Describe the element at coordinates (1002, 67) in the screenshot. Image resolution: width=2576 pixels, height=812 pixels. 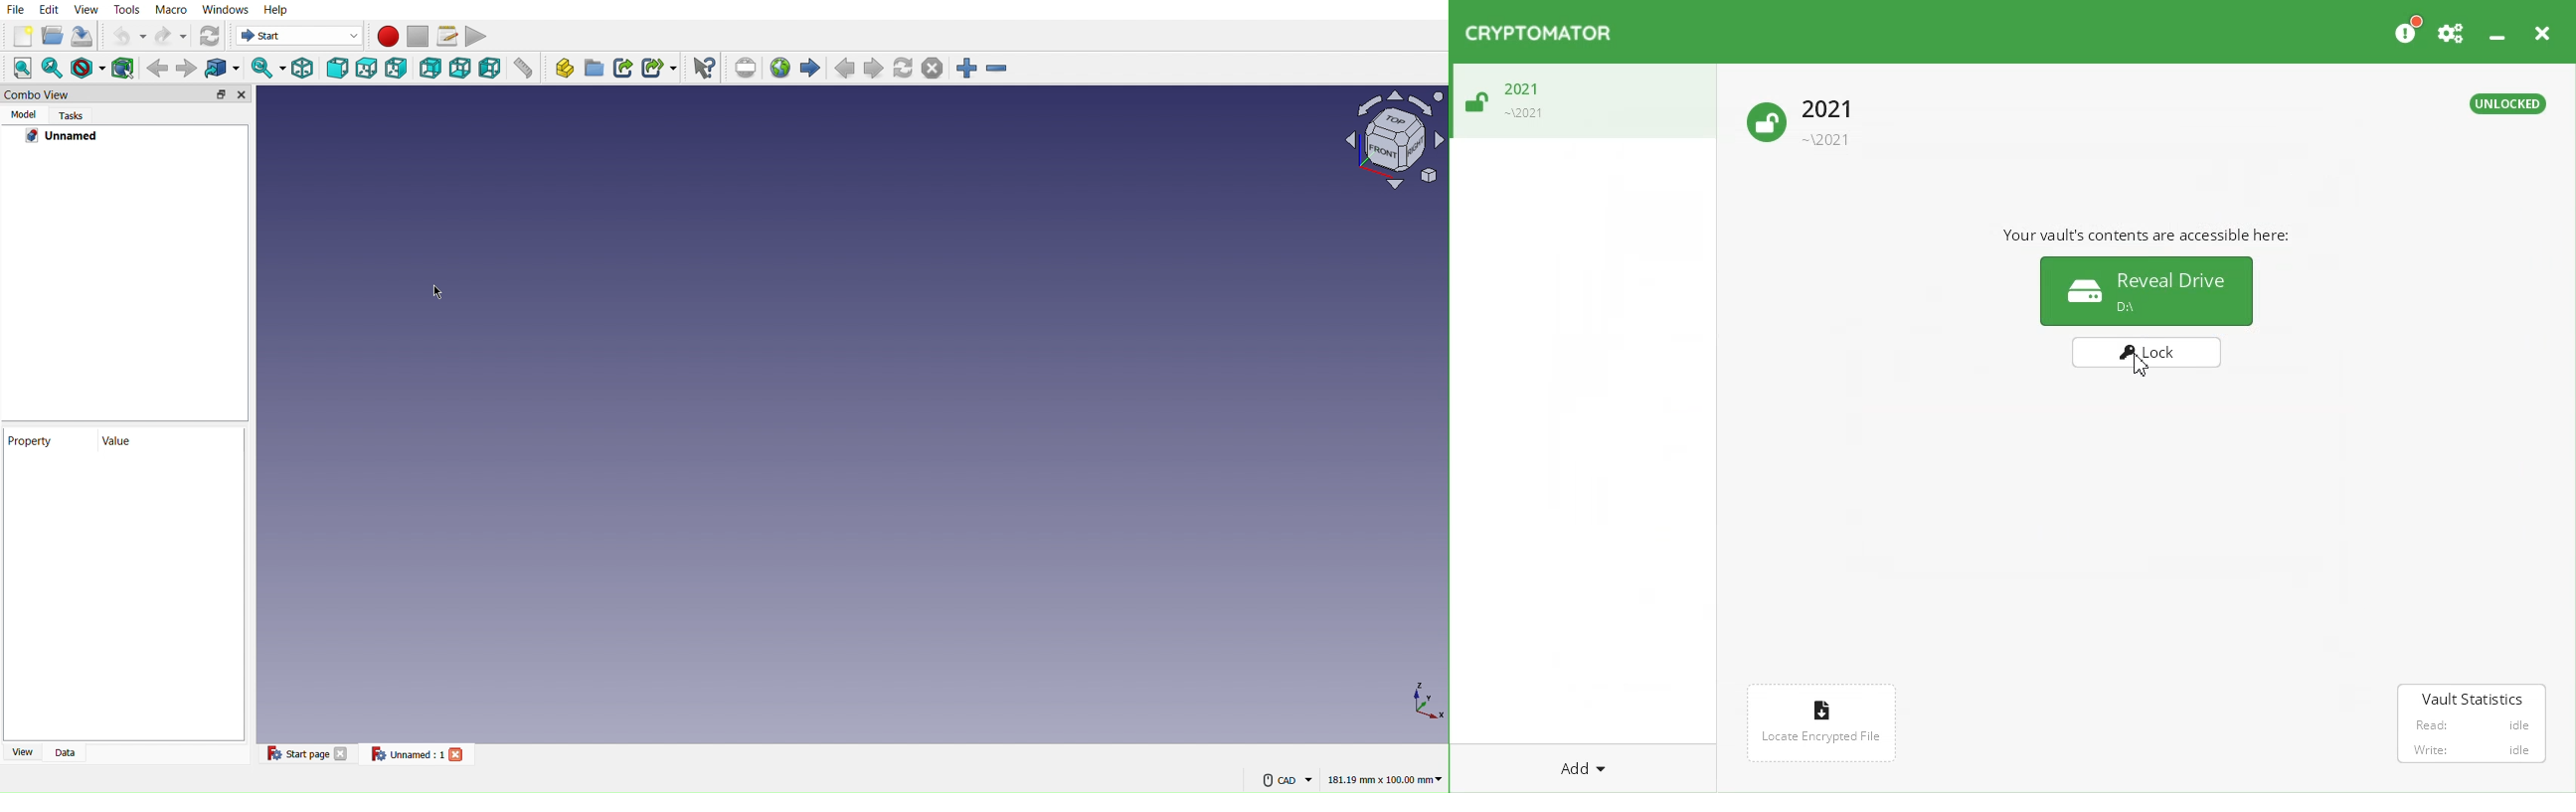
I see `Zoom Out` at that location.